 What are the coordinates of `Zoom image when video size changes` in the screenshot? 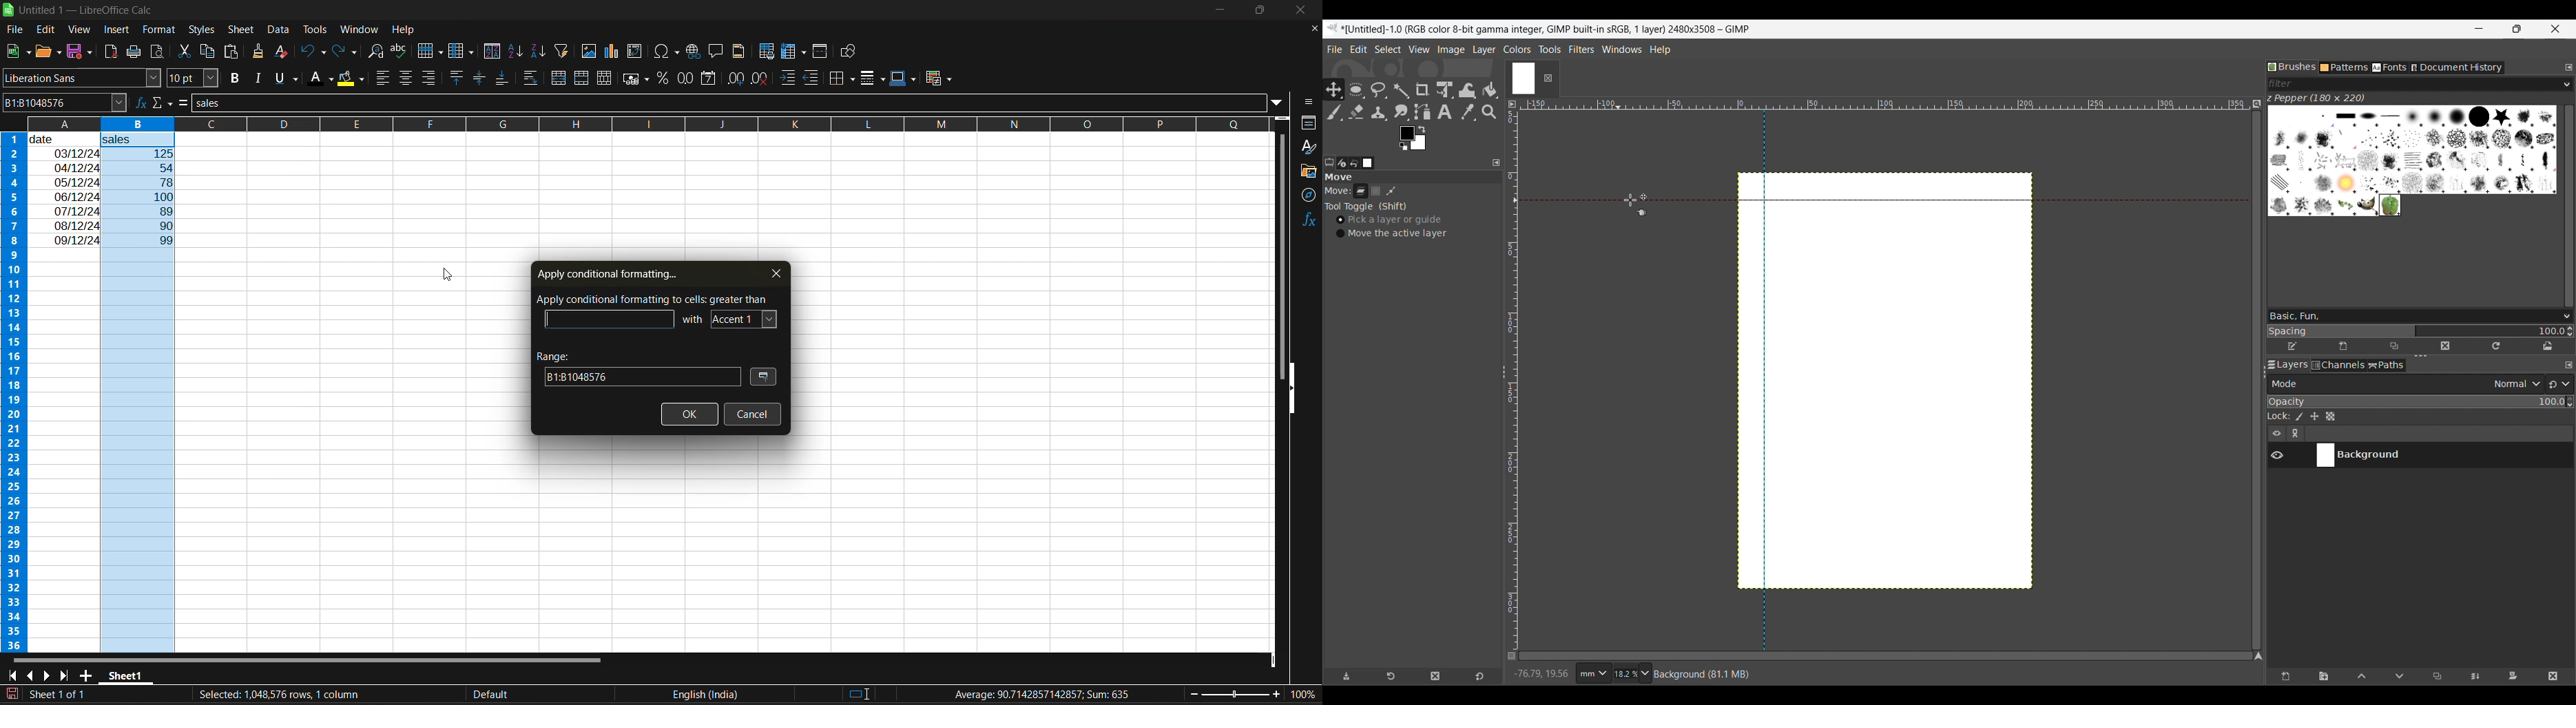 It's located at (2256, 104).